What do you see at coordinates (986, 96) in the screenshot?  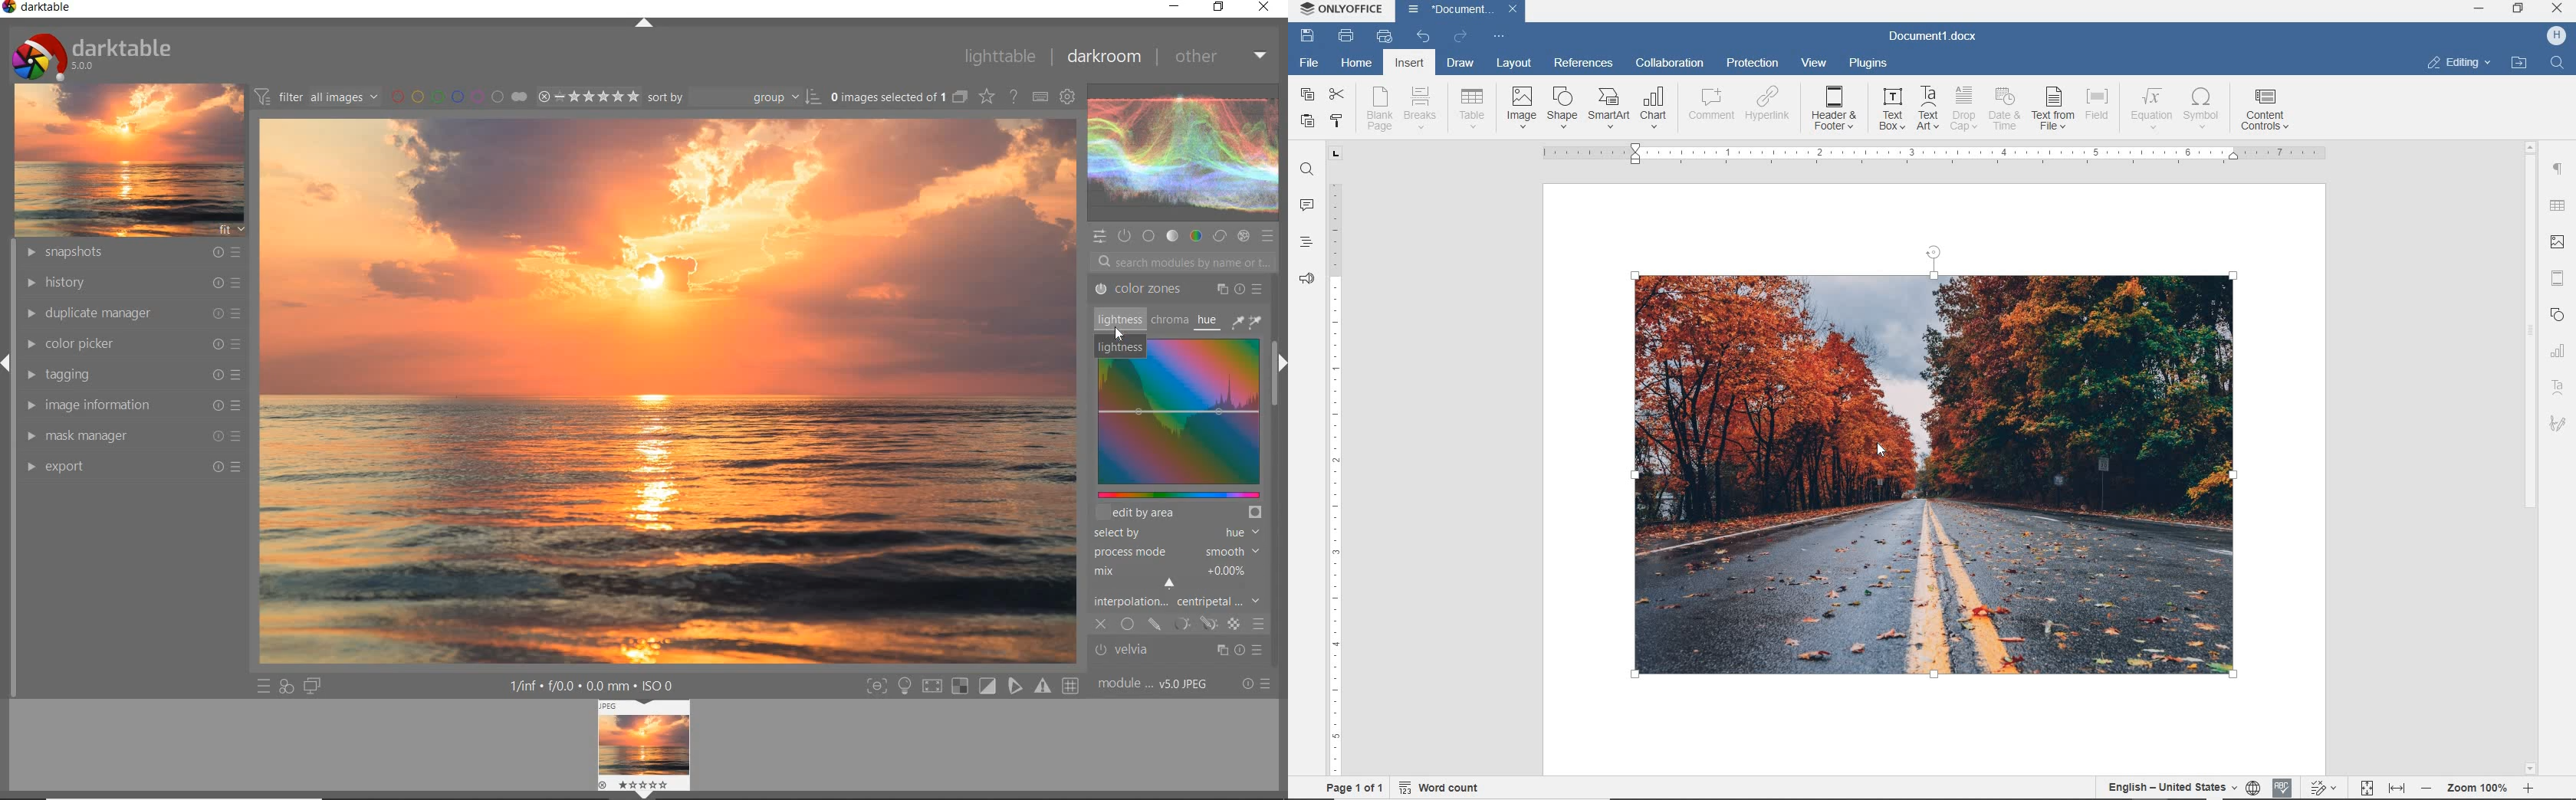 I see `CHANGE TYPE FOR OVER RELAY` at bounding box center [986, 96].